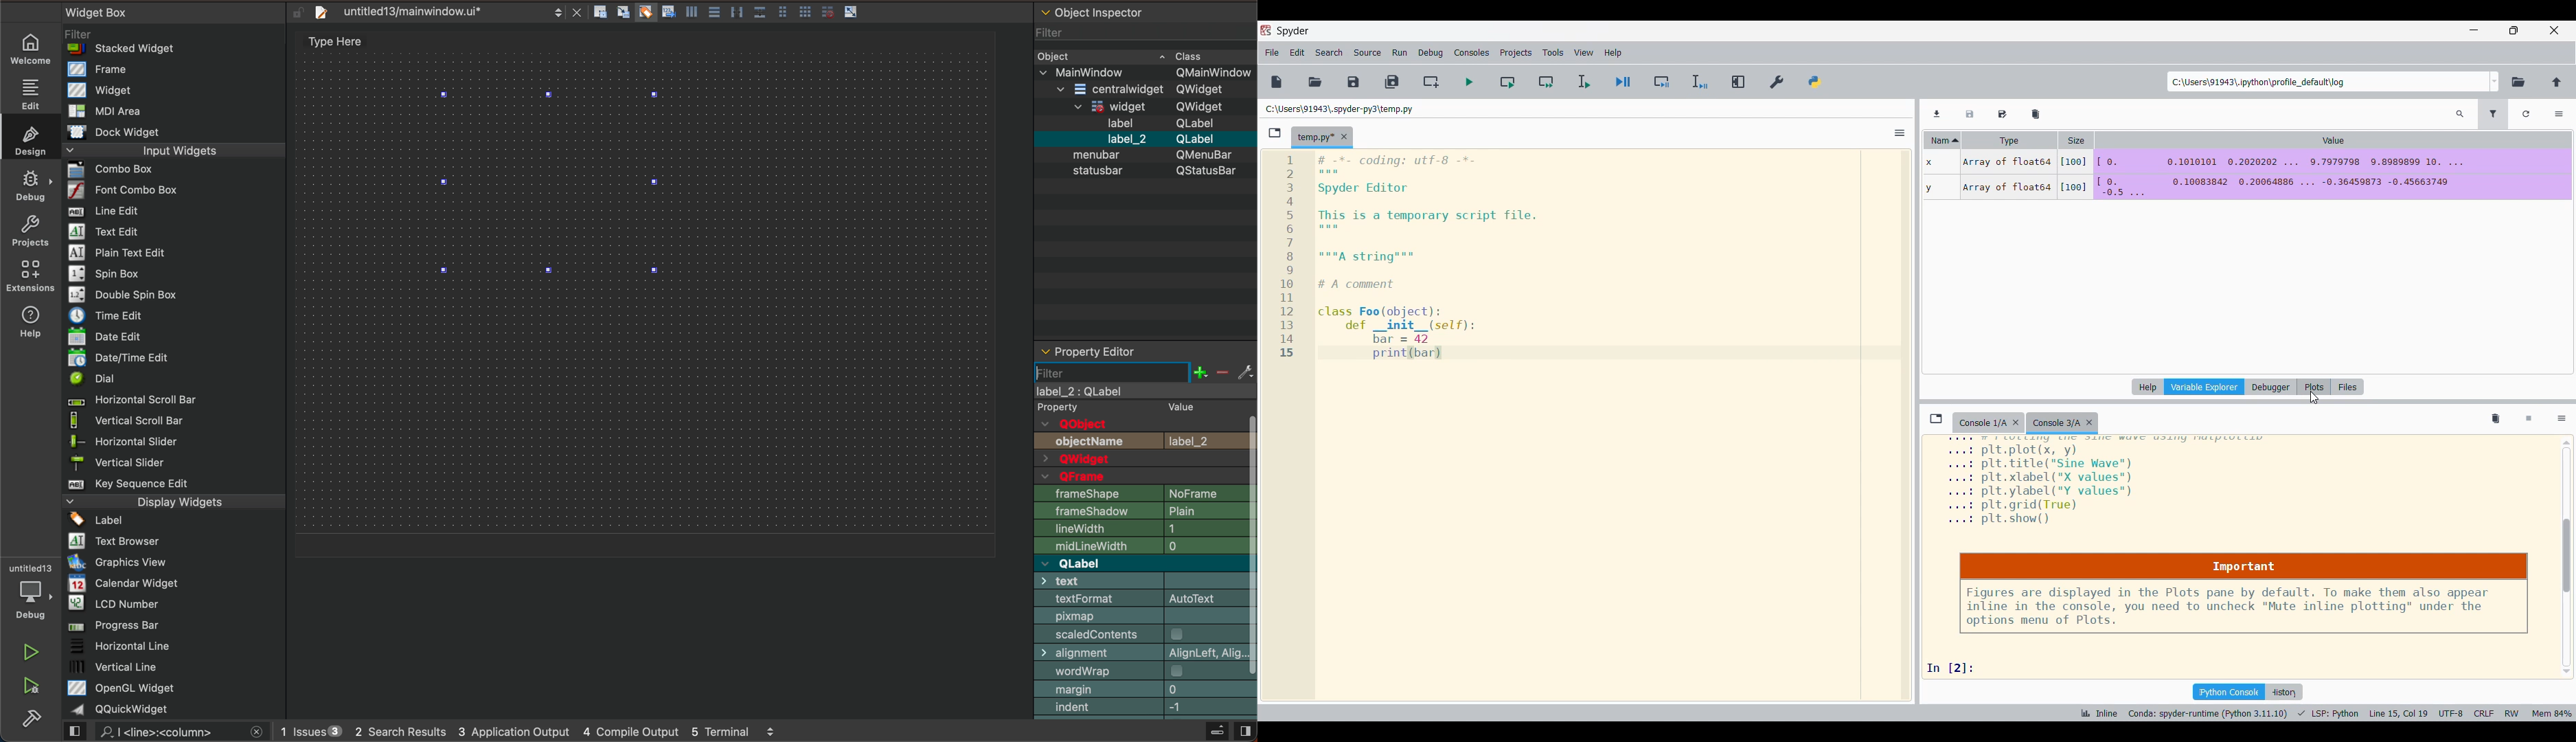 The image size is (2576, 756). Describe the element at coordinates (1147, 581) in the screenshot. I see `` at that location.